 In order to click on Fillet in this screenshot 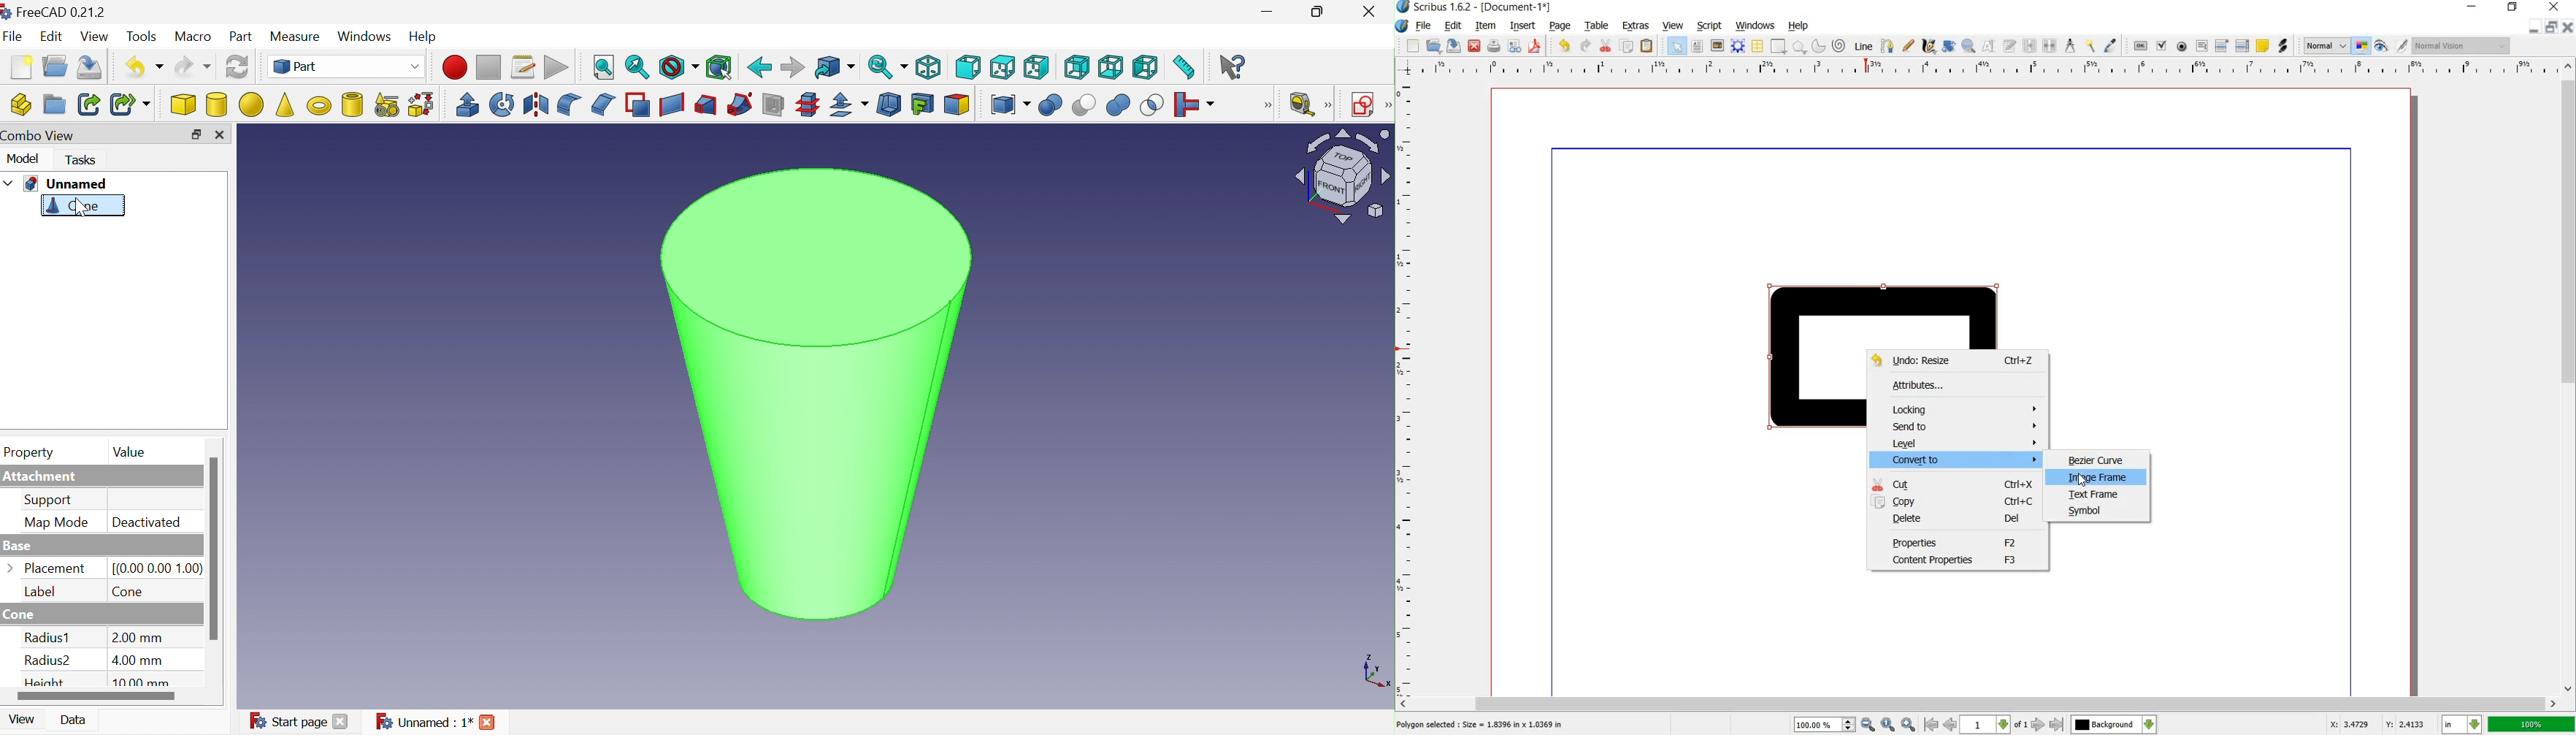, I will do `click(569, 104)`.